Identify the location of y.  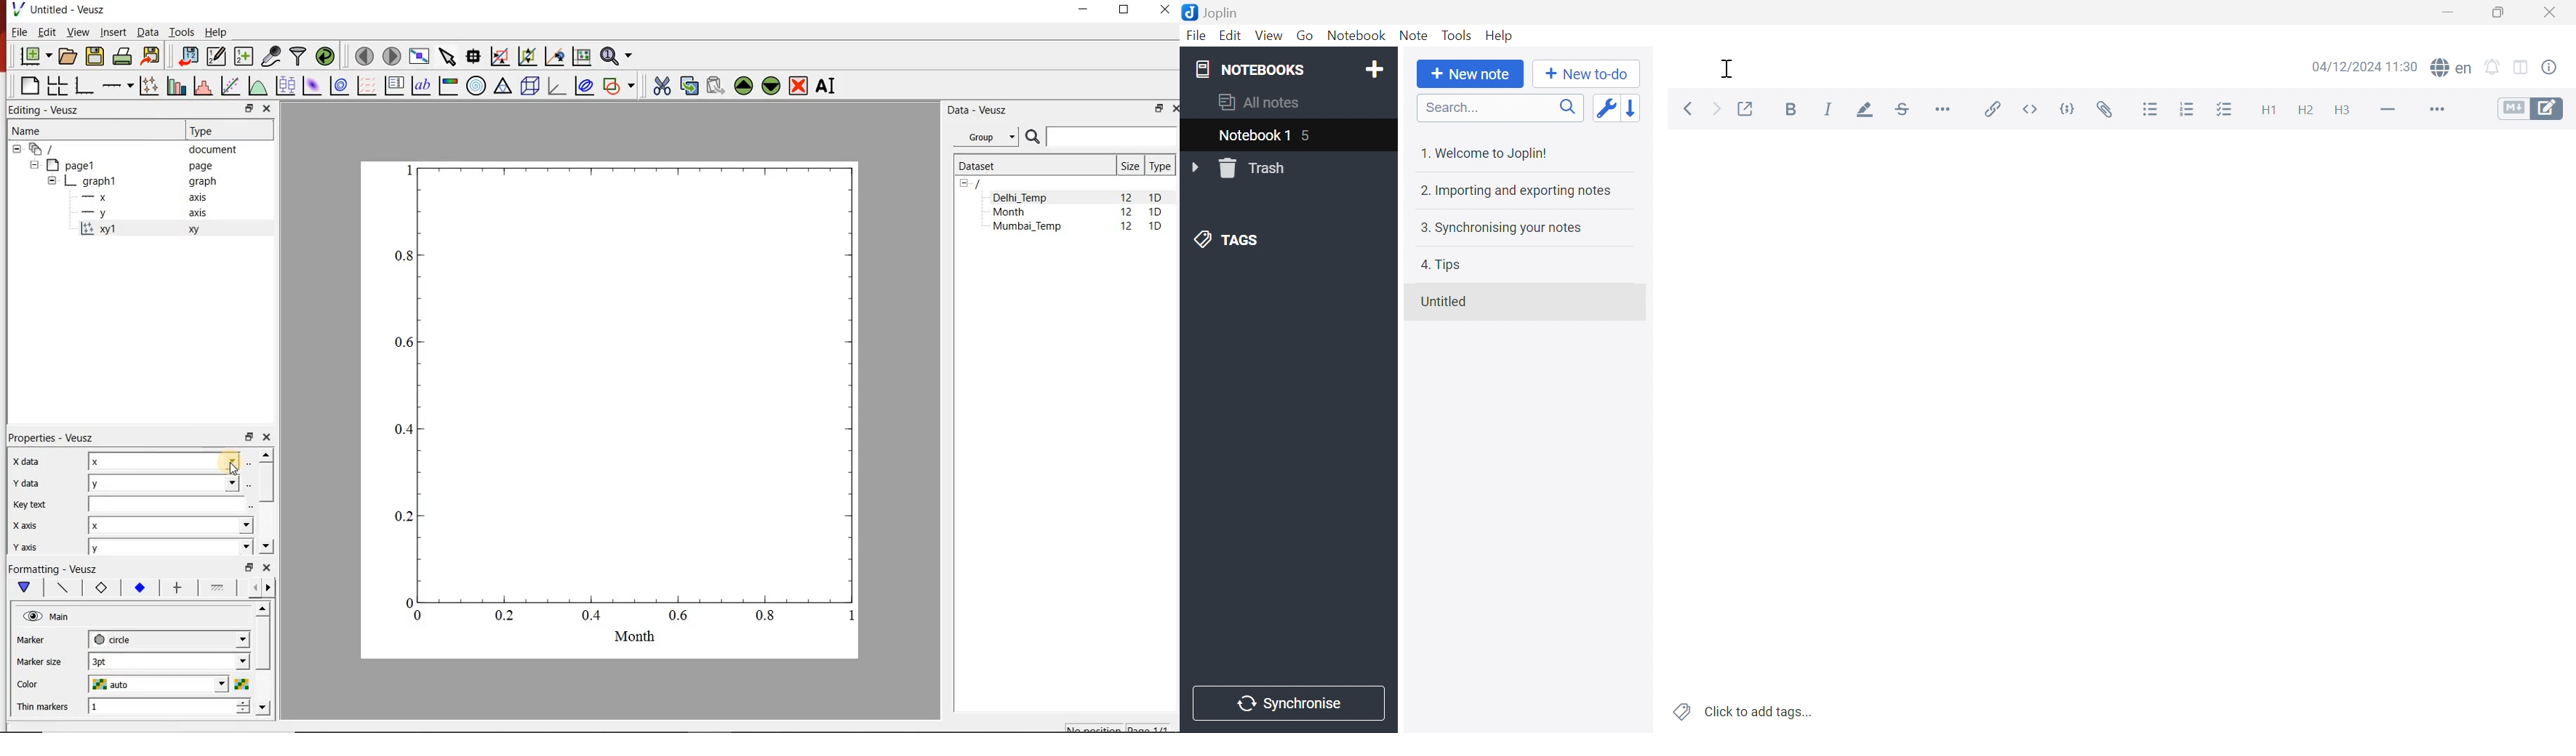
(170, 548).